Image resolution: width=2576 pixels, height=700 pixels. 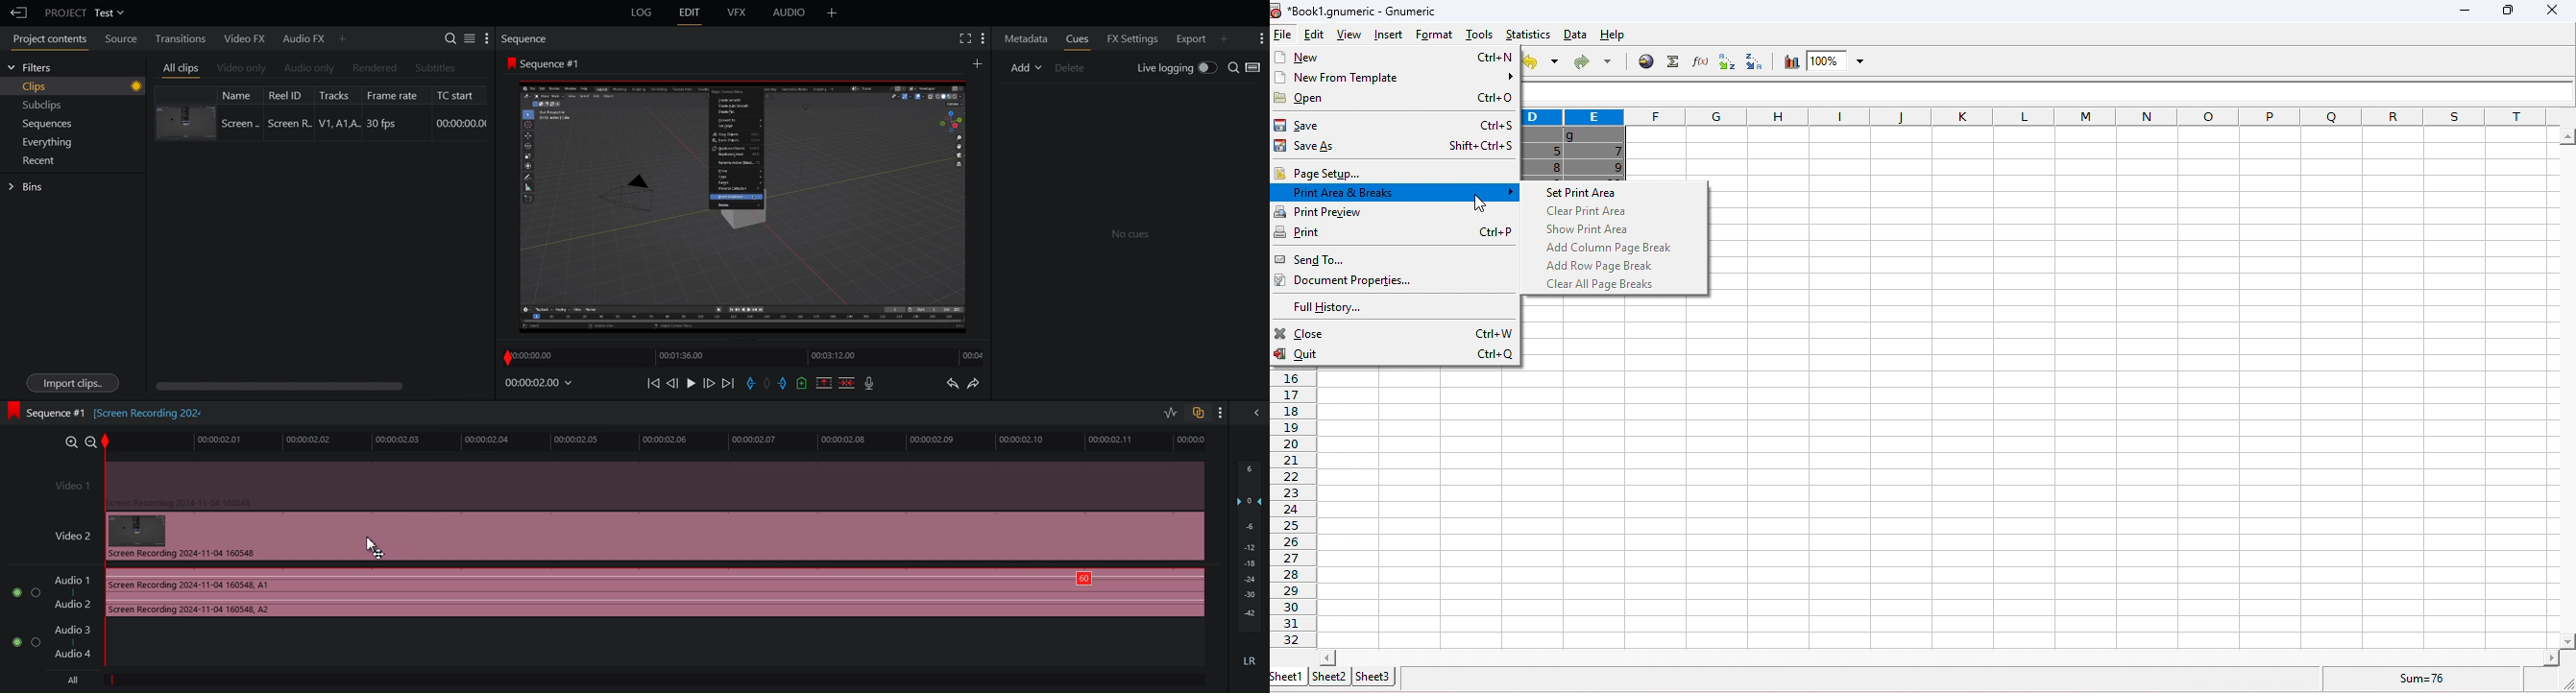 What do you see at coordinates (977, 63) in the screenshot?
I see `Add` at bounding box center [977, 63].